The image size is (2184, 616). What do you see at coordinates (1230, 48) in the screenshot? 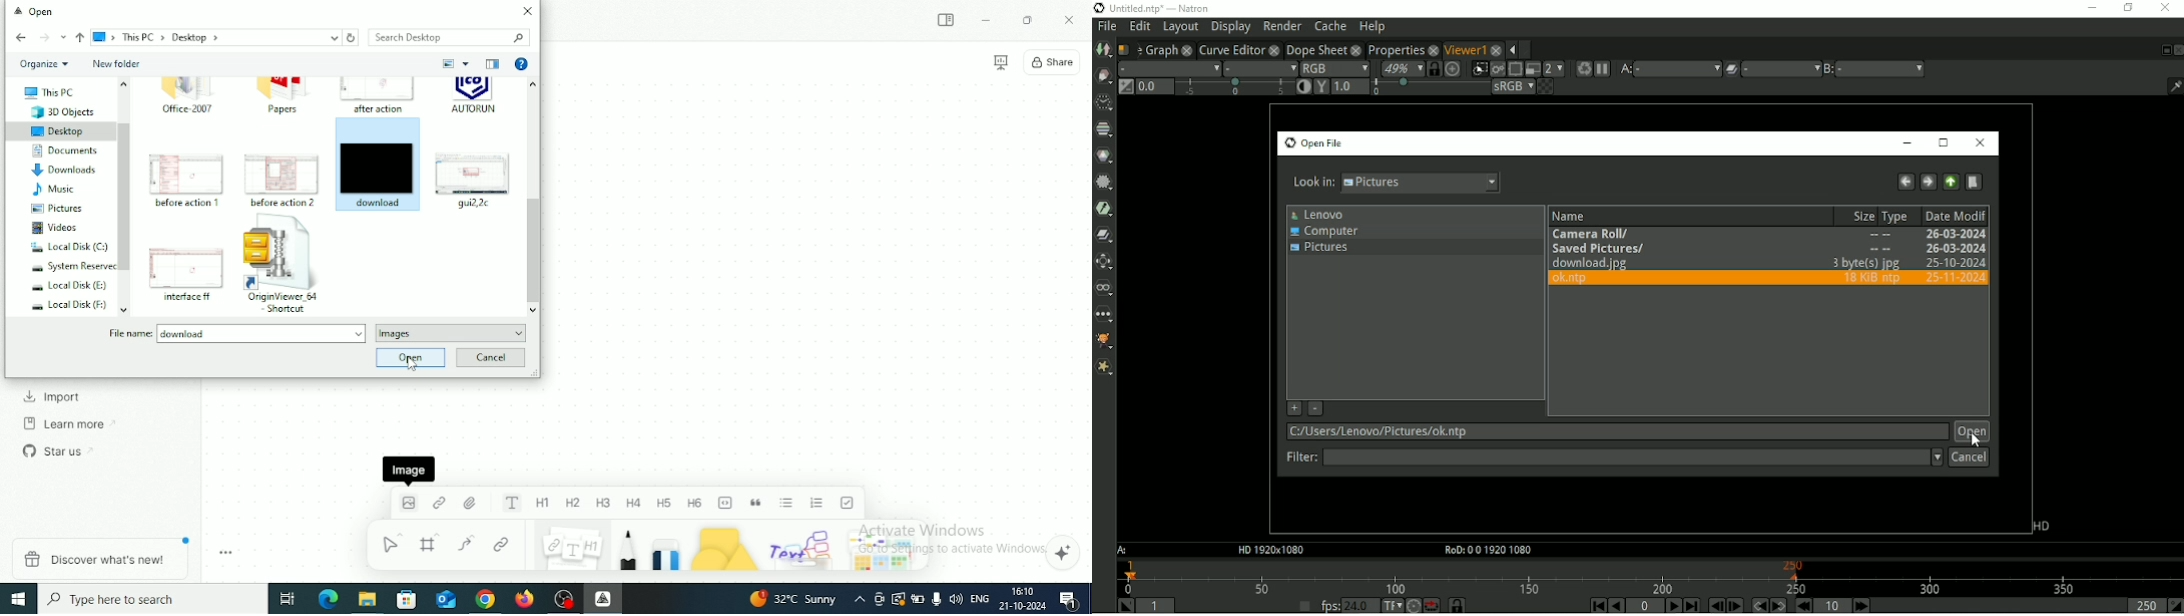
I see `Curve Editor` at bounding box center [1230, 48].